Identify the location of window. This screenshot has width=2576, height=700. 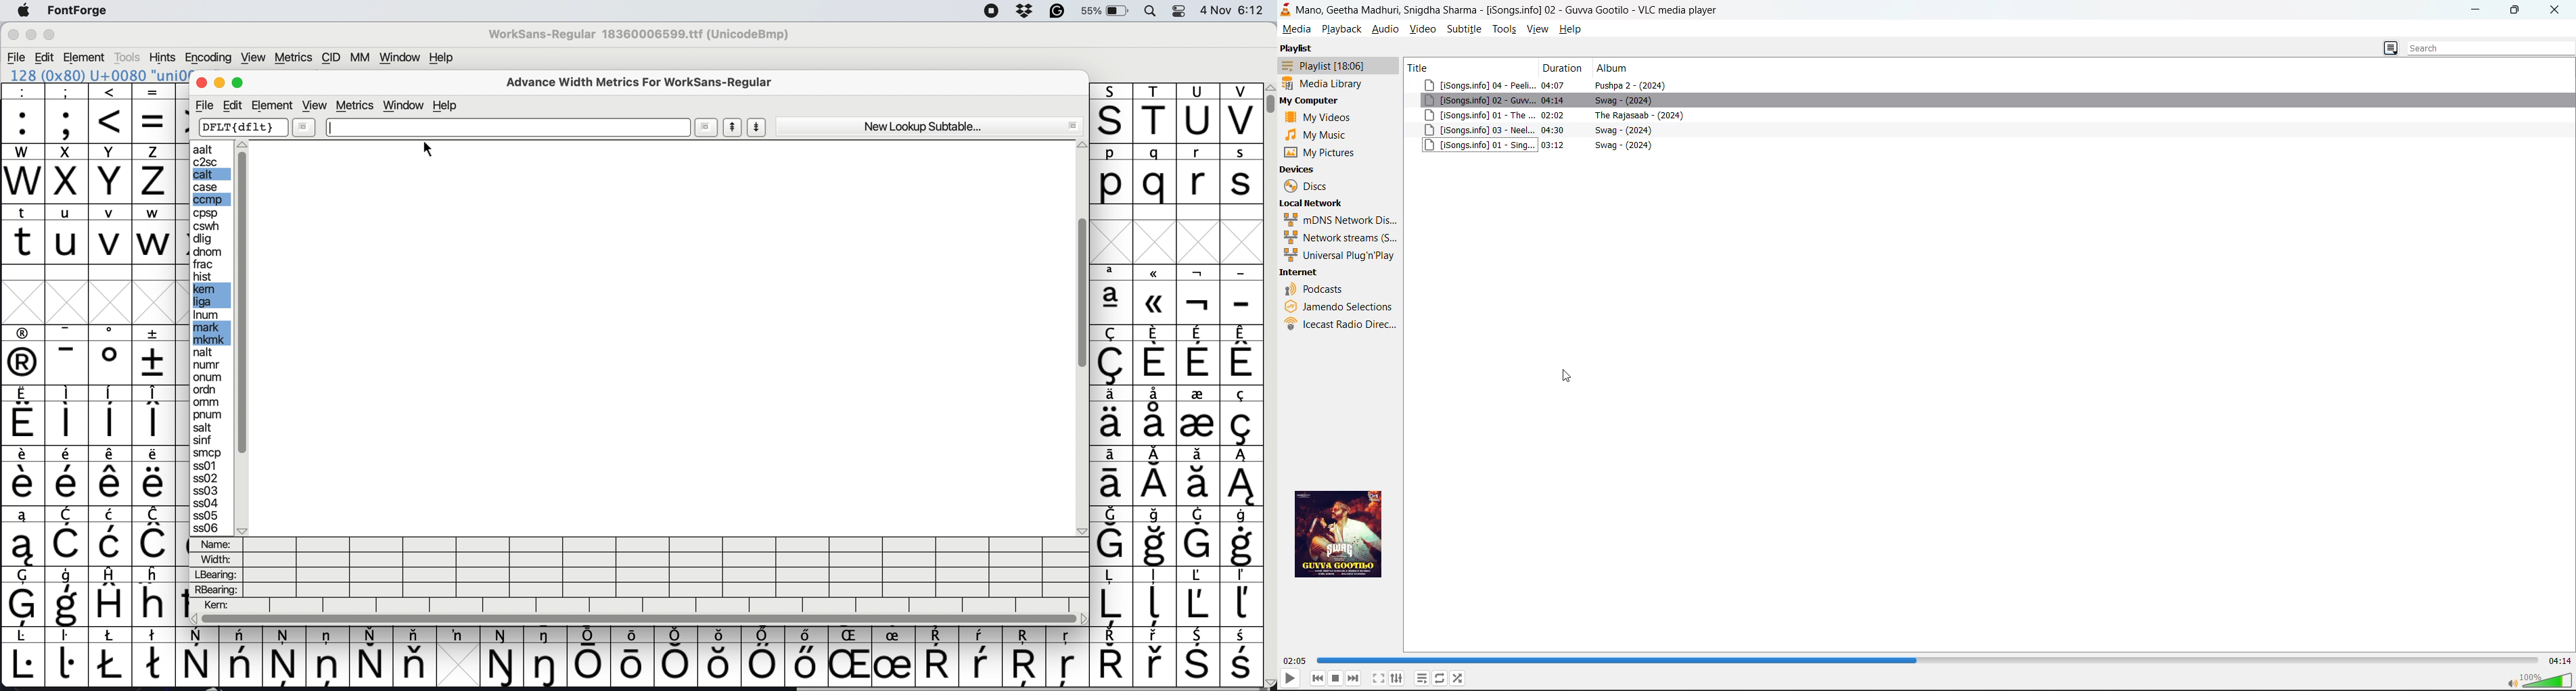
(403, 105).